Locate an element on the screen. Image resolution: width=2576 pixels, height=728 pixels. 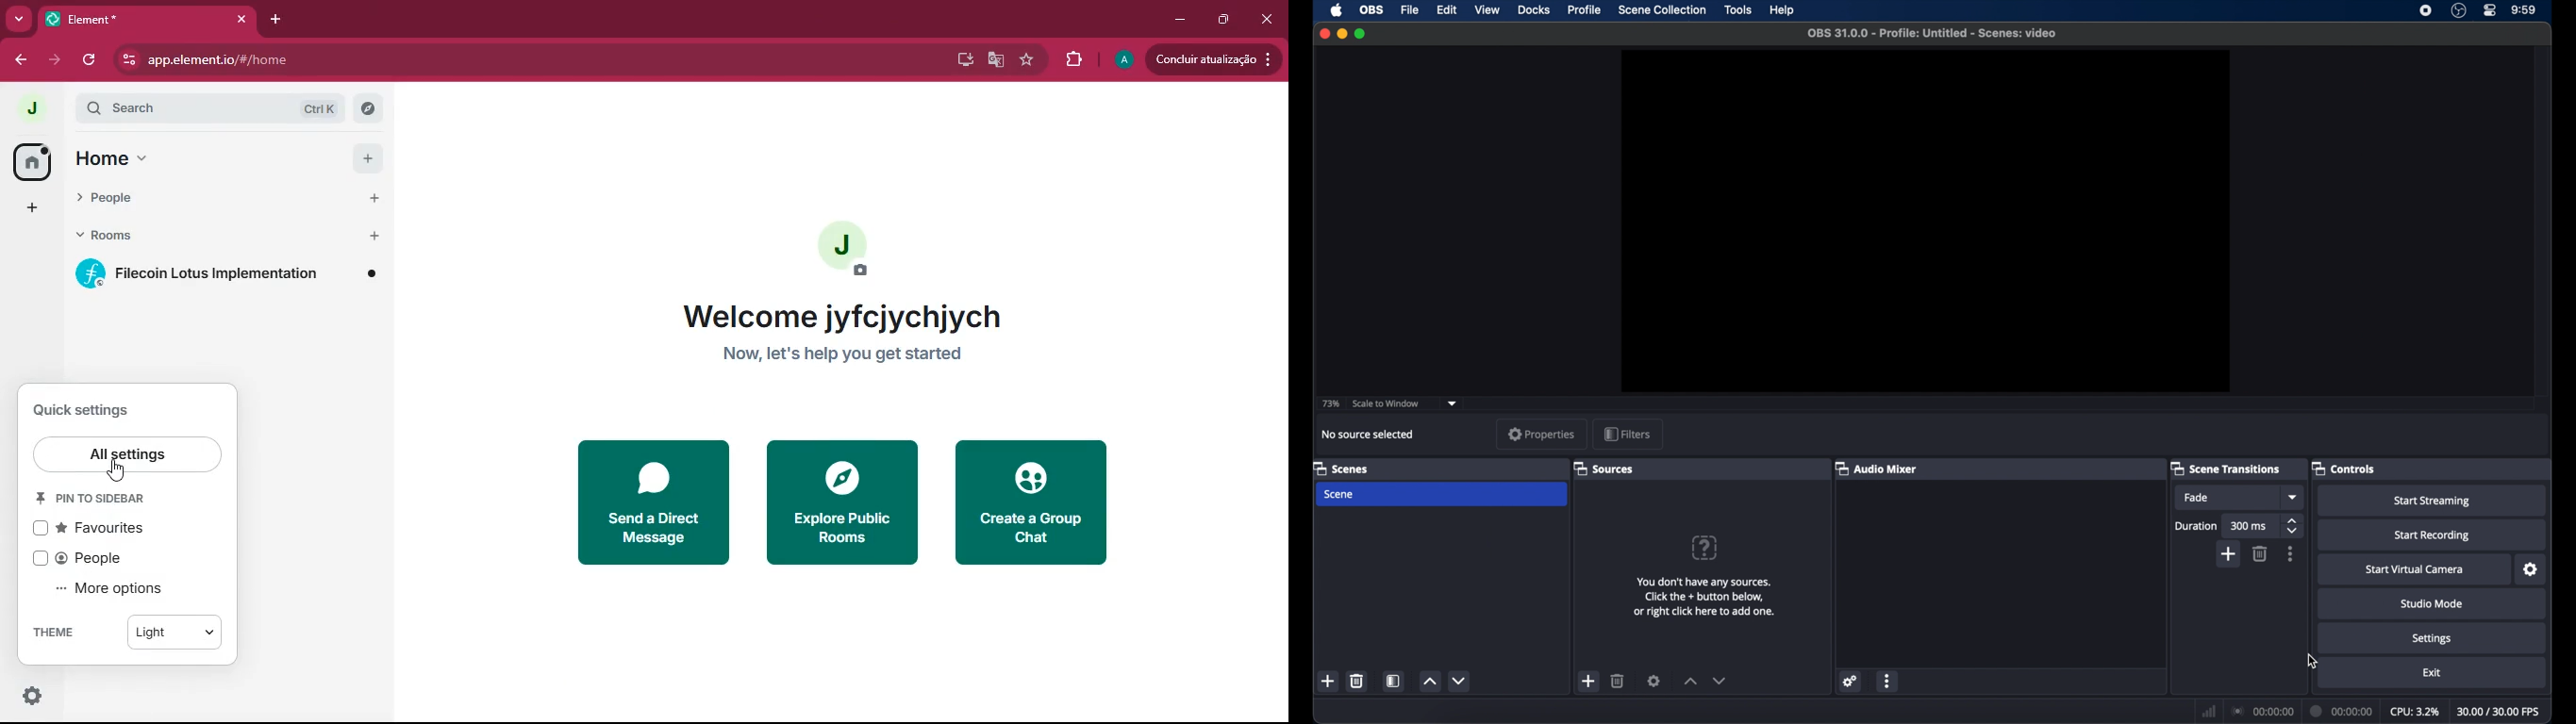
quick settings is located at coordinates (89, 412).